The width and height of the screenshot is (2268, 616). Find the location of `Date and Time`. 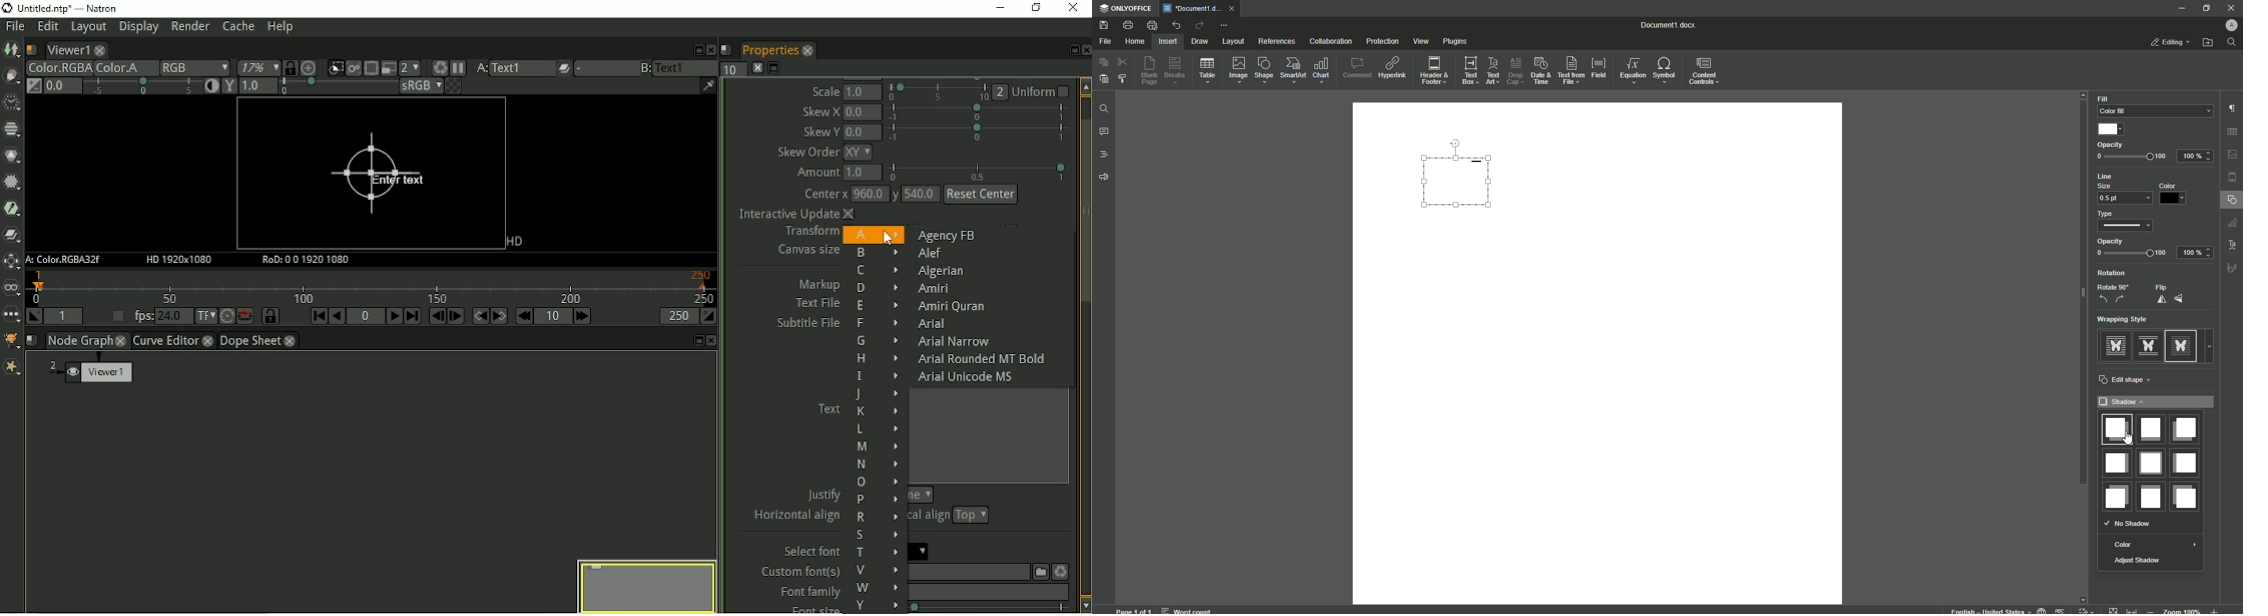

Date and Time is located at coordinates (1541, 71).